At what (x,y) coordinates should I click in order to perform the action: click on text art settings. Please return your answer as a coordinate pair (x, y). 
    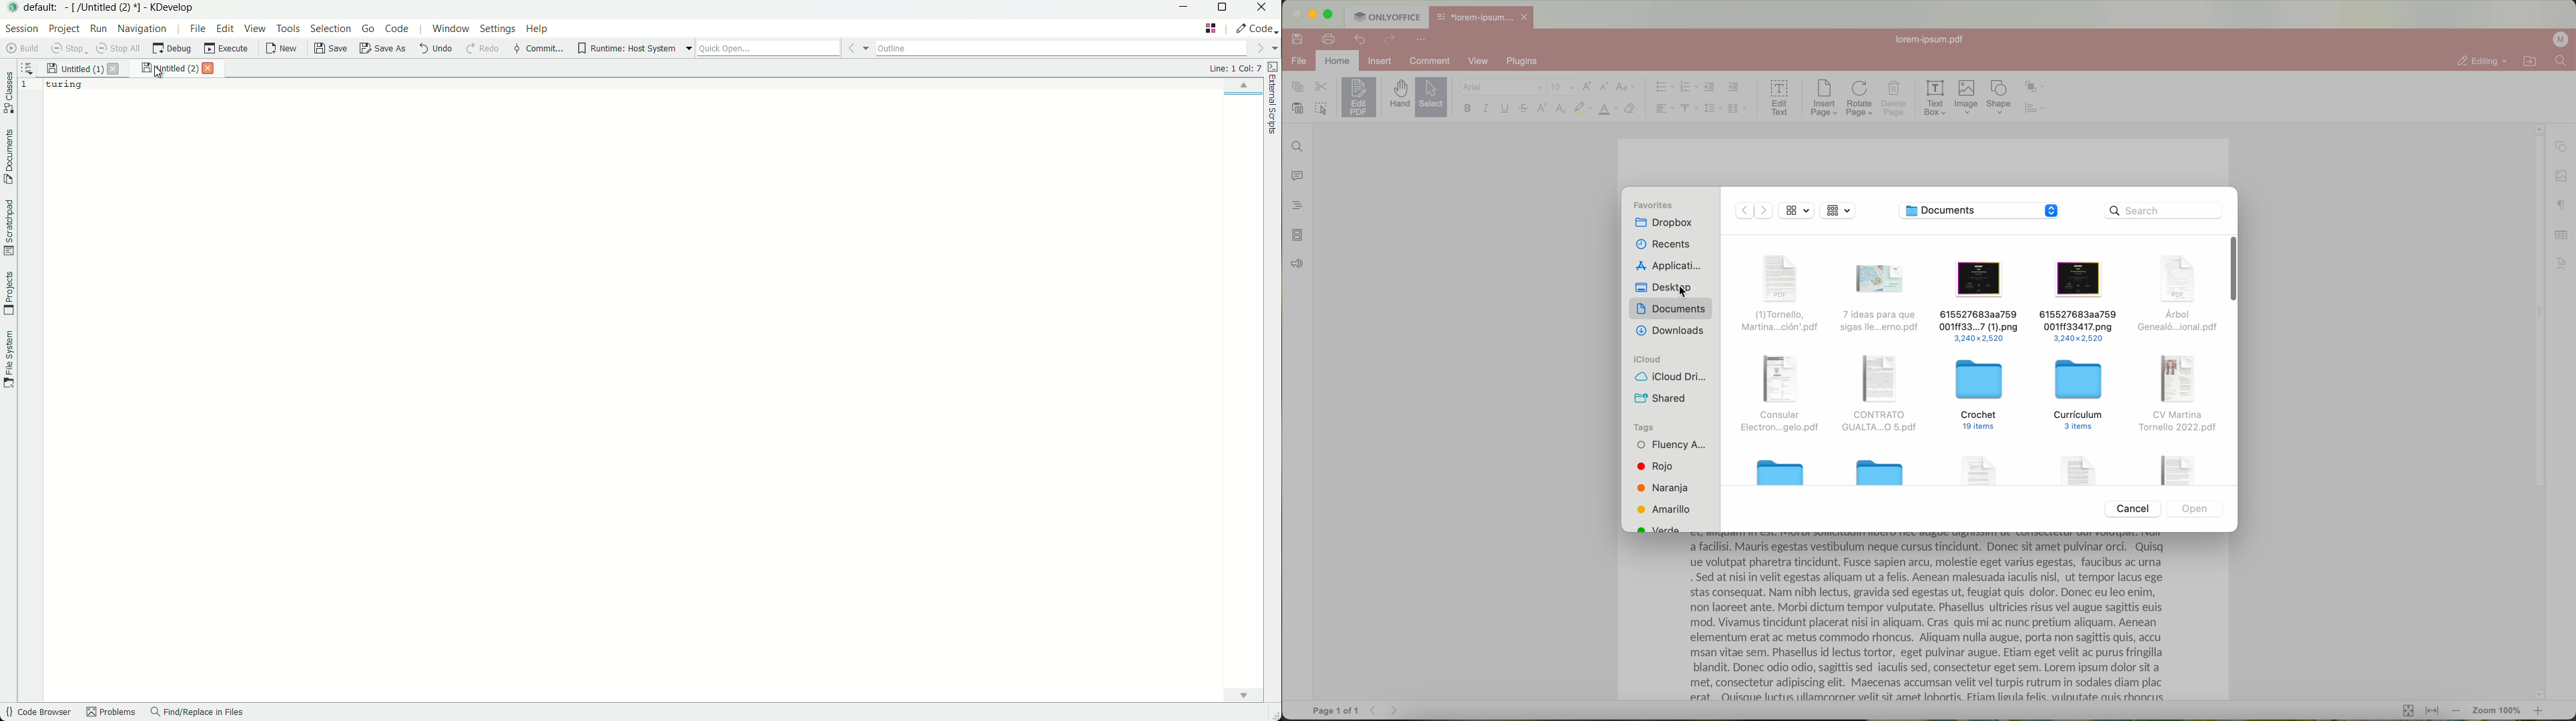
    Looking at the image, I should click on (2564, 263).